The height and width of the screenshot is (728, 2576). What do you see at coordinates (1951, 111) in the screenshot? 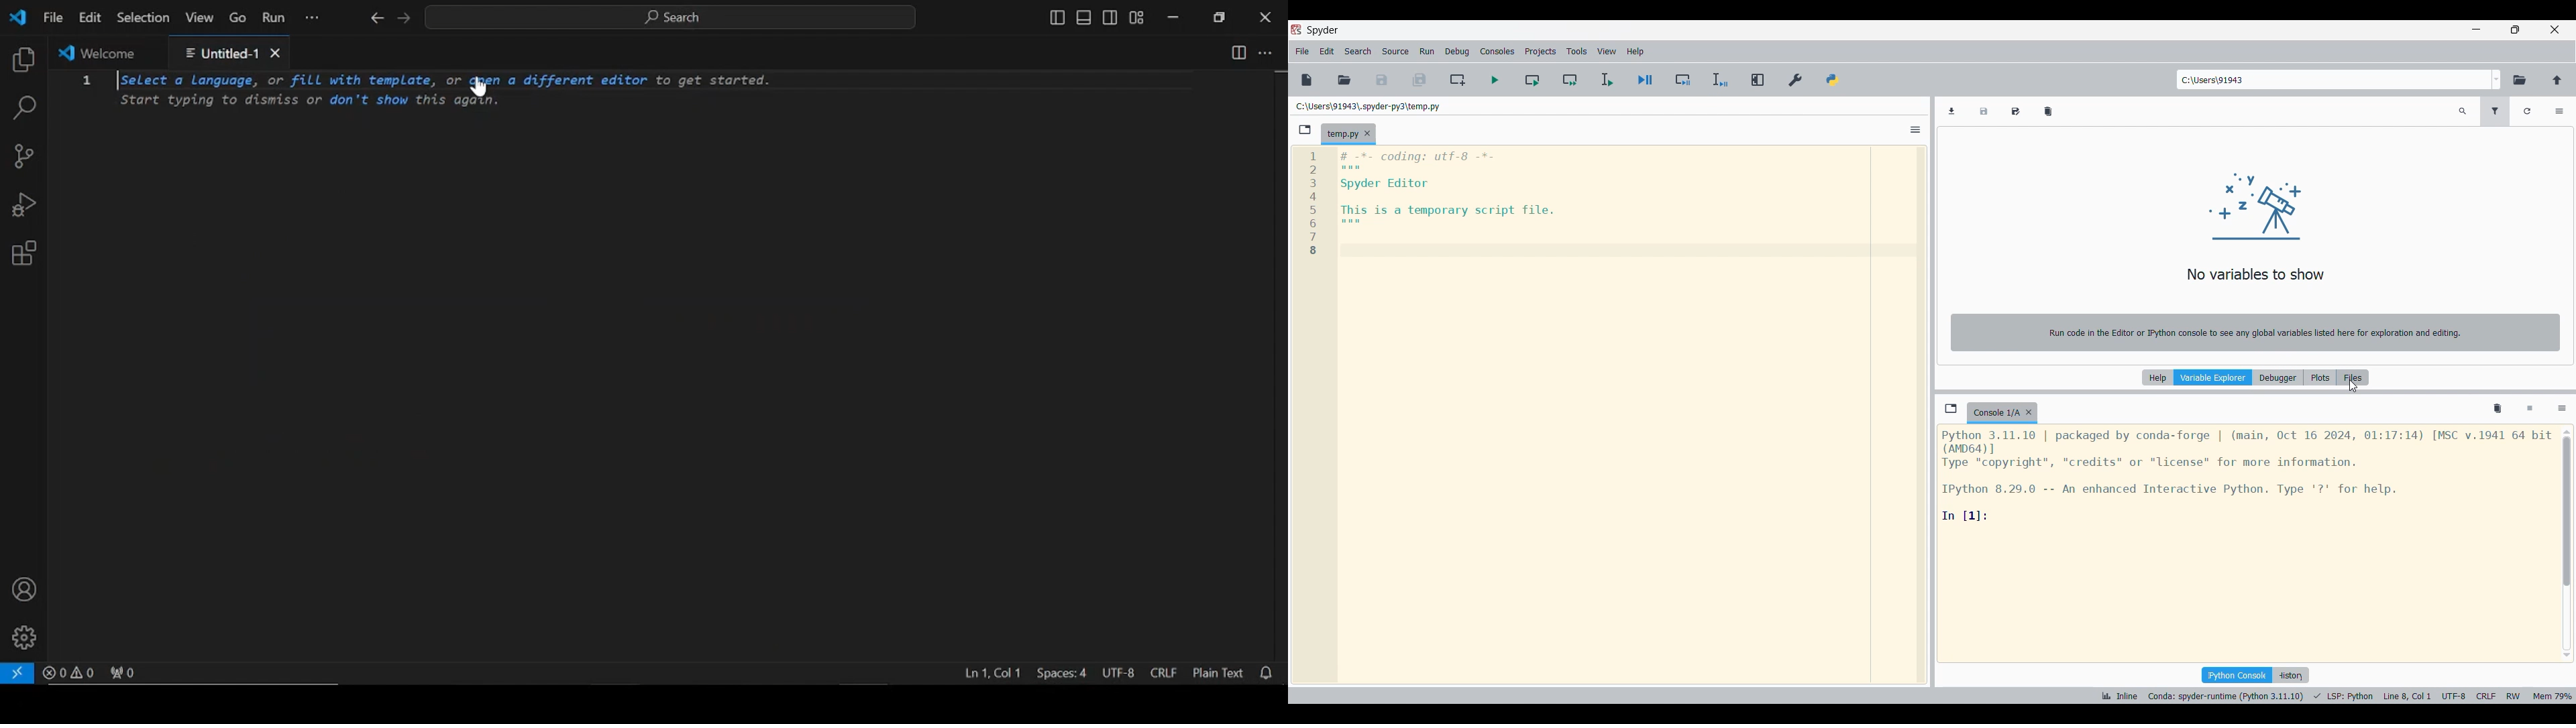
I see `Import data` at bounding box center [1951, 111].